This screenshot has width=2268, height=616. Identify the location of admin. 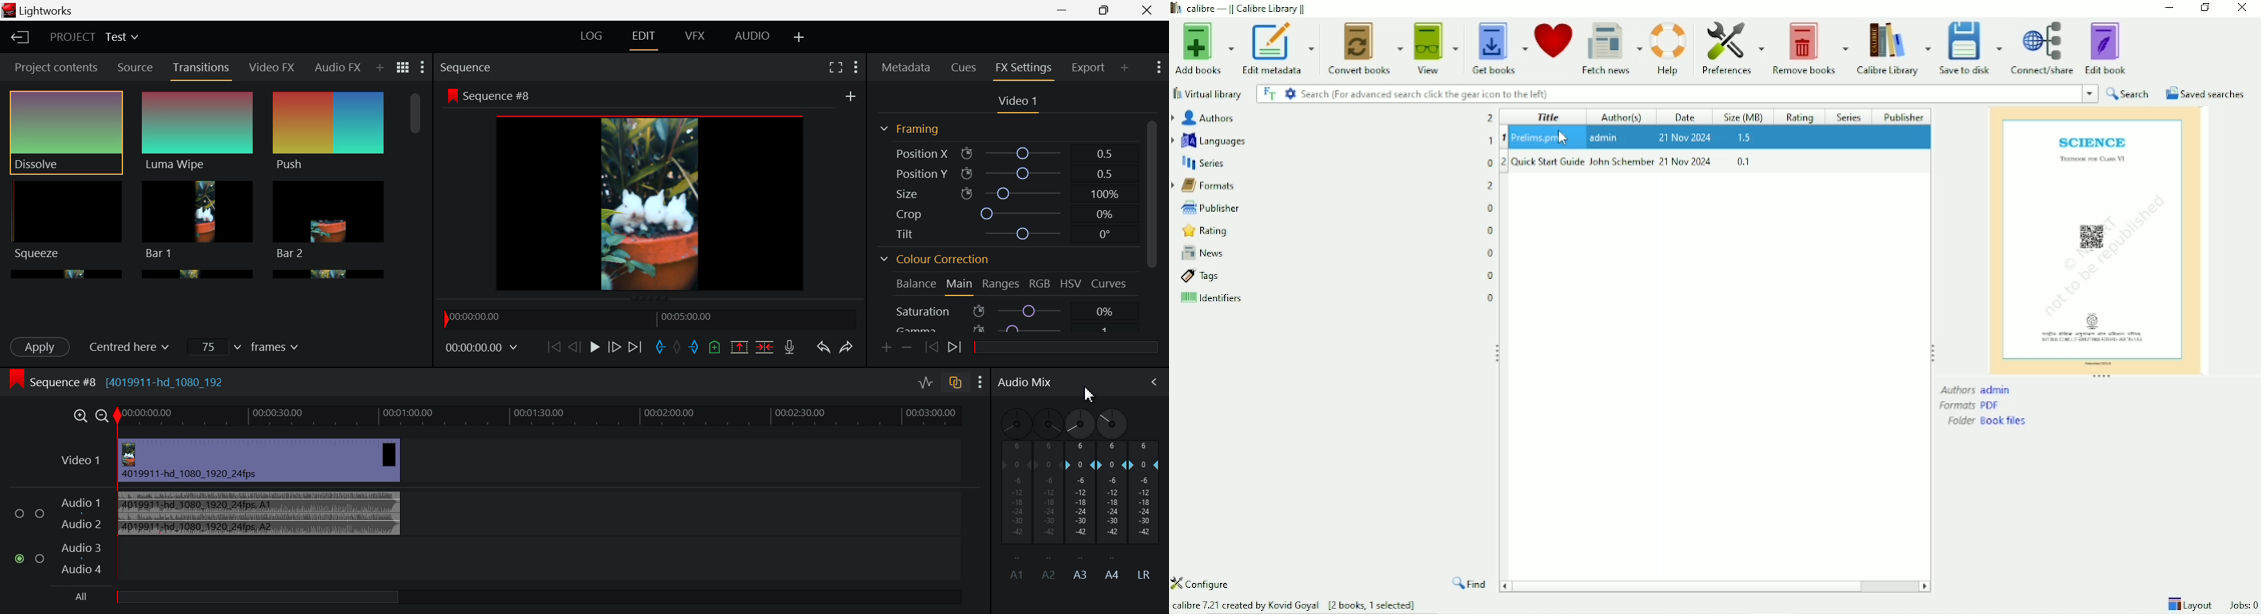
(1607, 137).